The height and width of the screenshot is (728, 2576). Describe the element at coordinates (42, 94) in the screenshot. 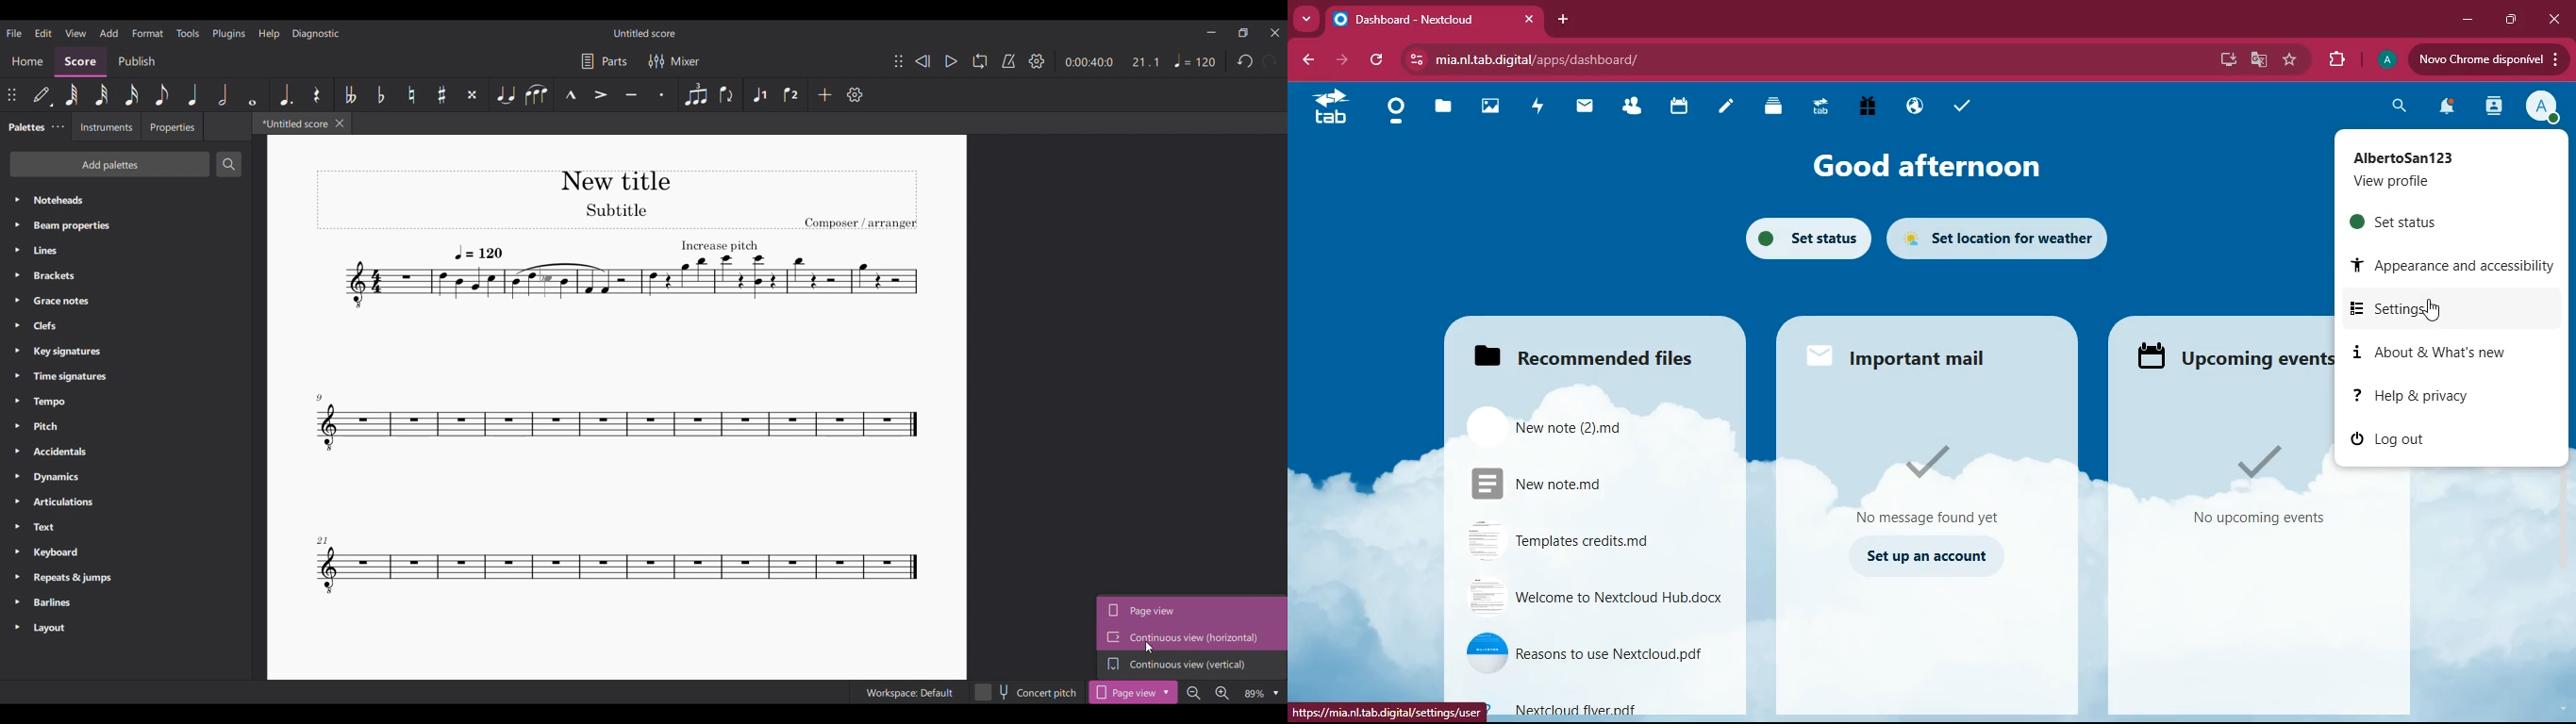

I see `Default` at that location.